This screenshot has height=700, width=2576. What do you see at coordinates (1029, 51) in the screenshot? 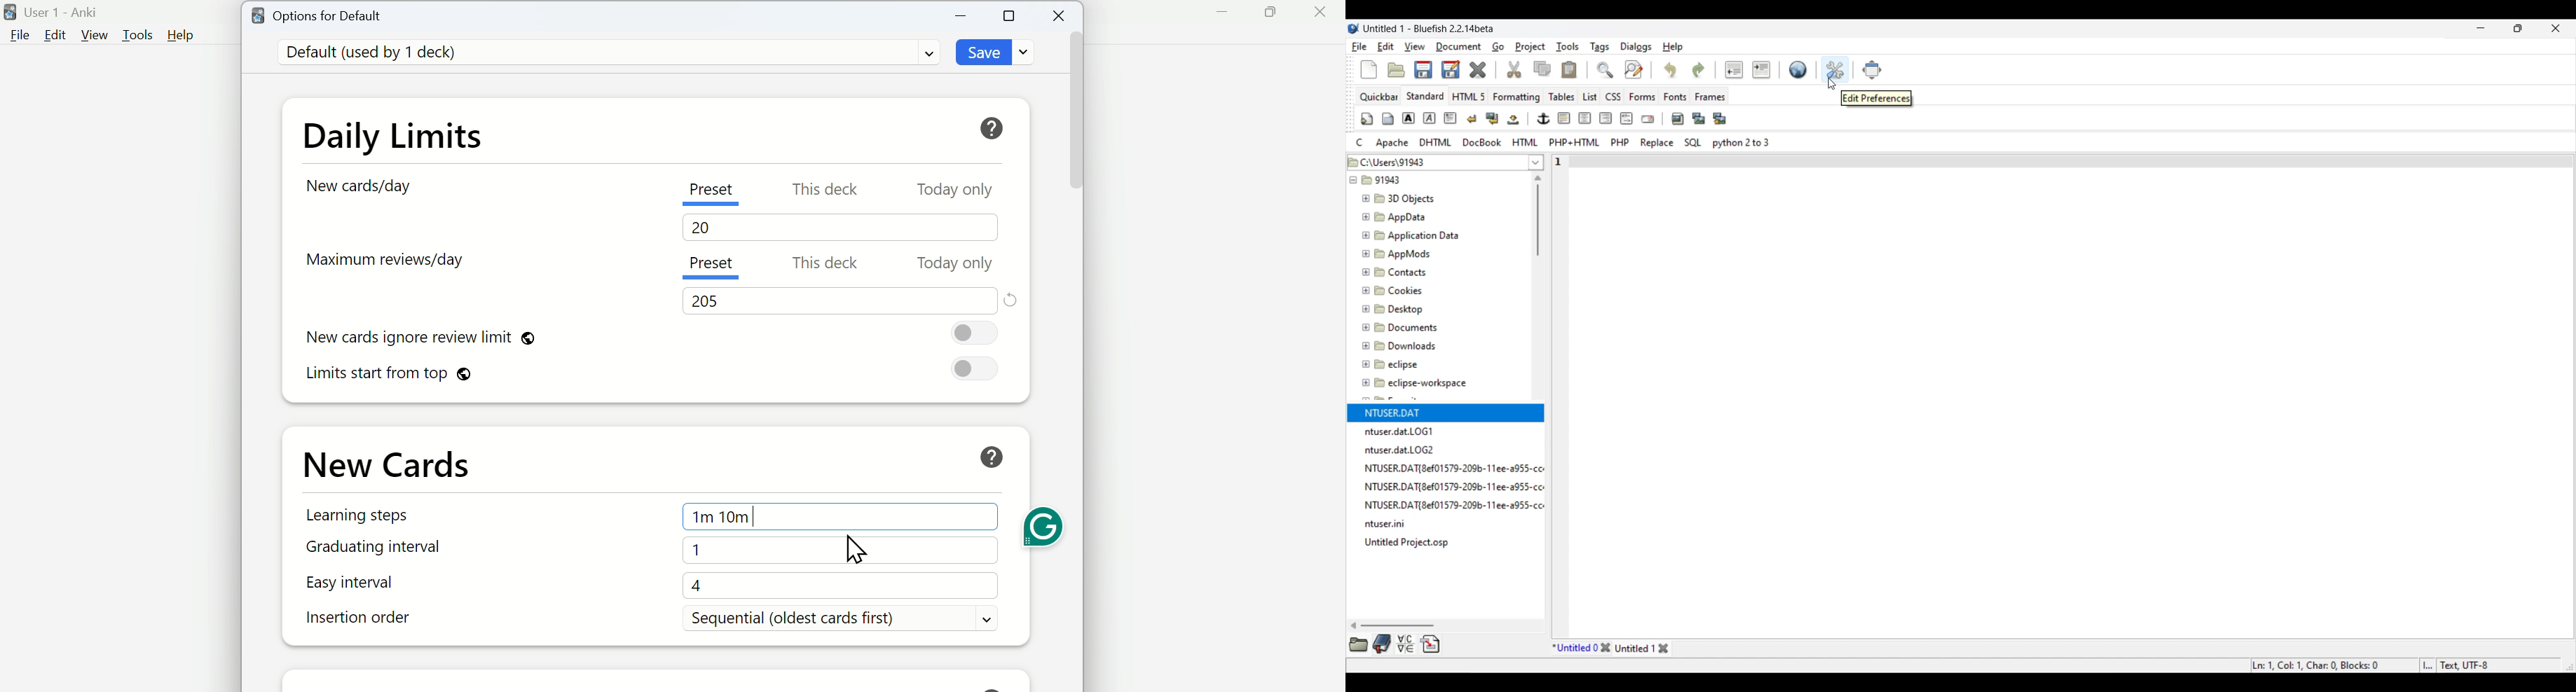
I see `Dropdown` at bounding box center [1029, 51].